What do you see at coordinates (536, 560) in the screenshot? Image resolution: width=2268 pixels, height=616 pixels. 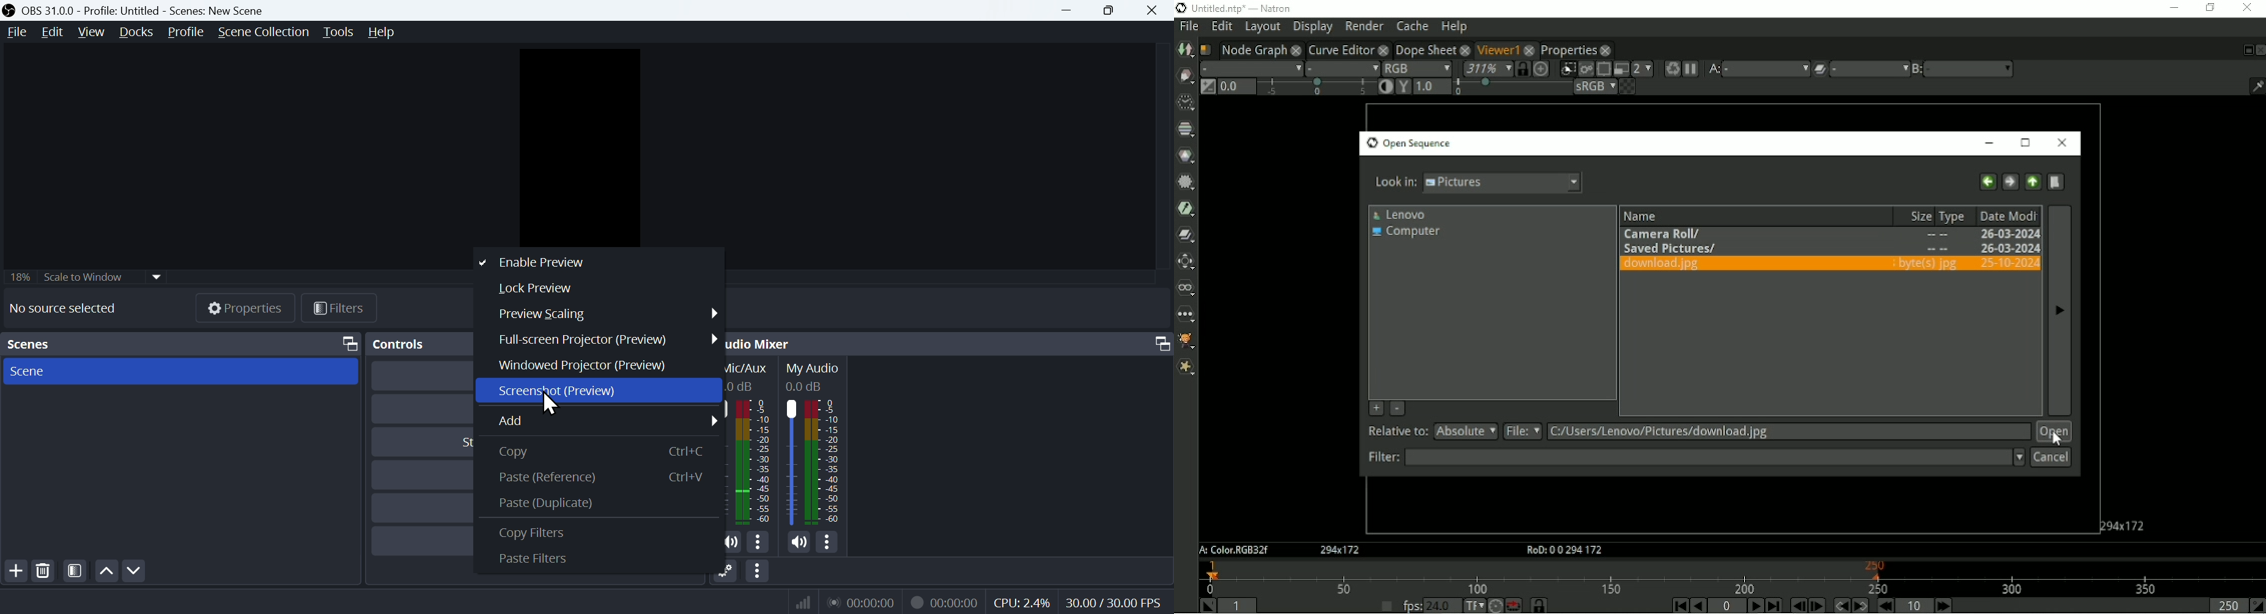 I see `Paste Filters` at bounding box center [536, 560].